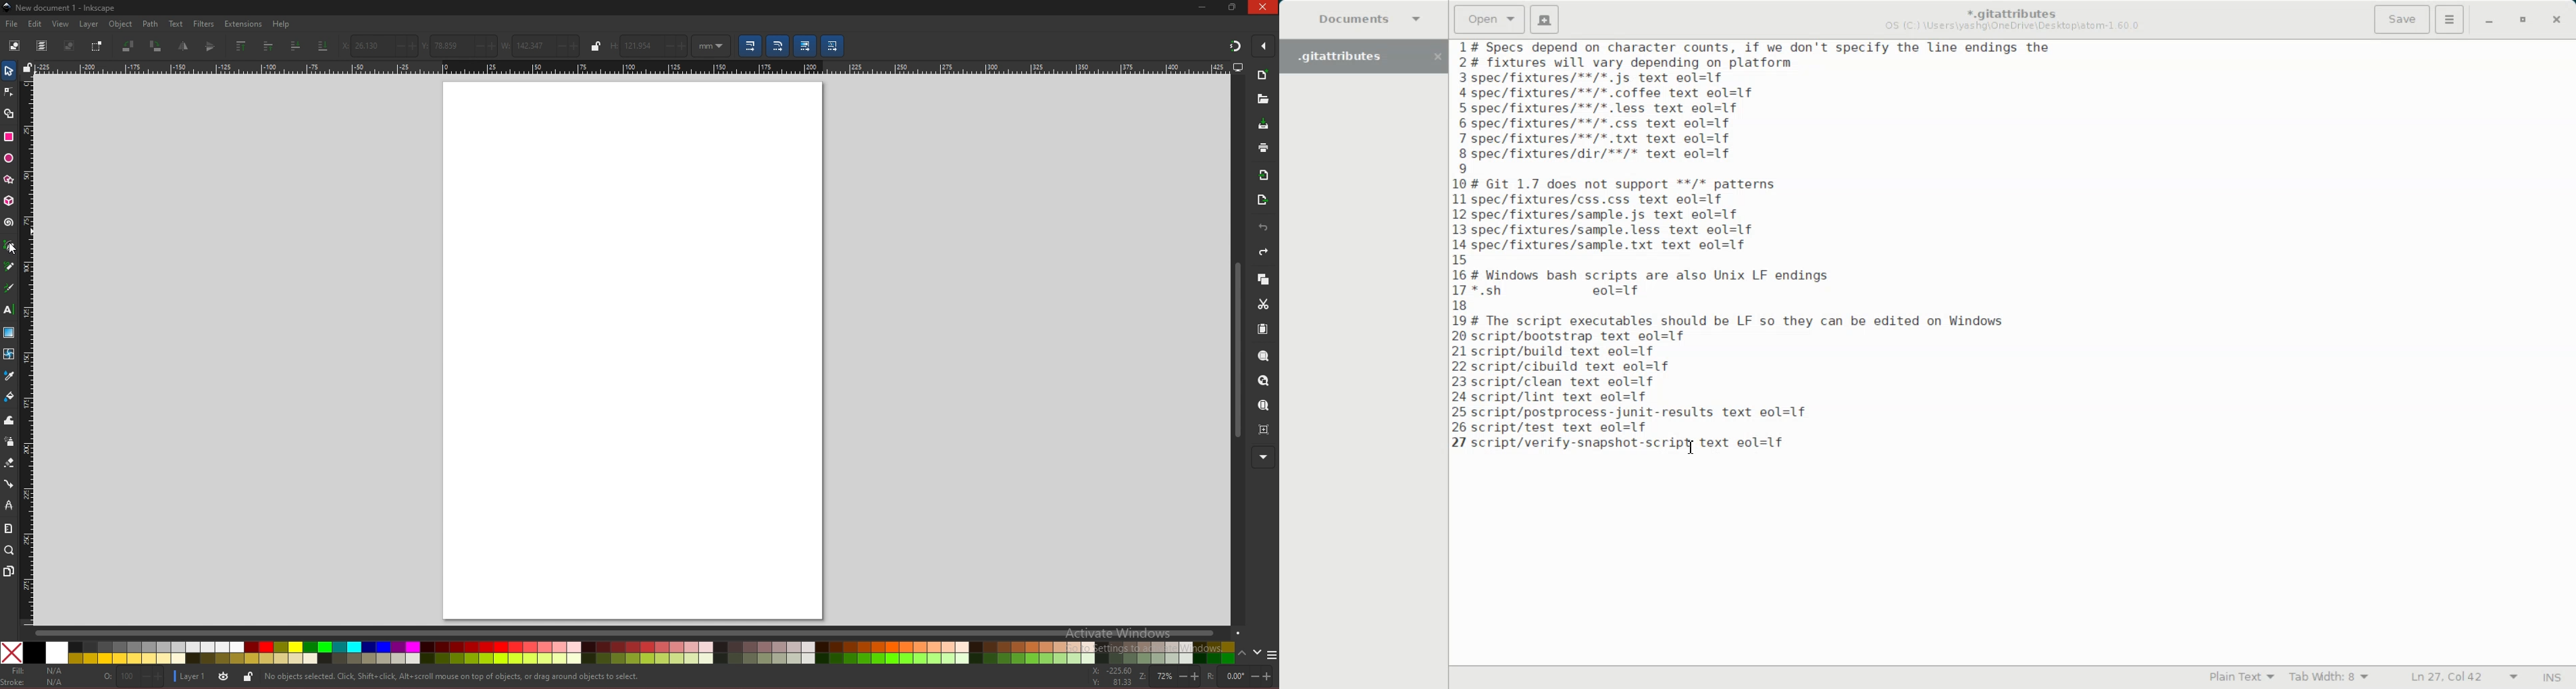  What do you see at coordinates (11, 246) in the screenshot?
I see `pen` at bounding box center [11, 246].